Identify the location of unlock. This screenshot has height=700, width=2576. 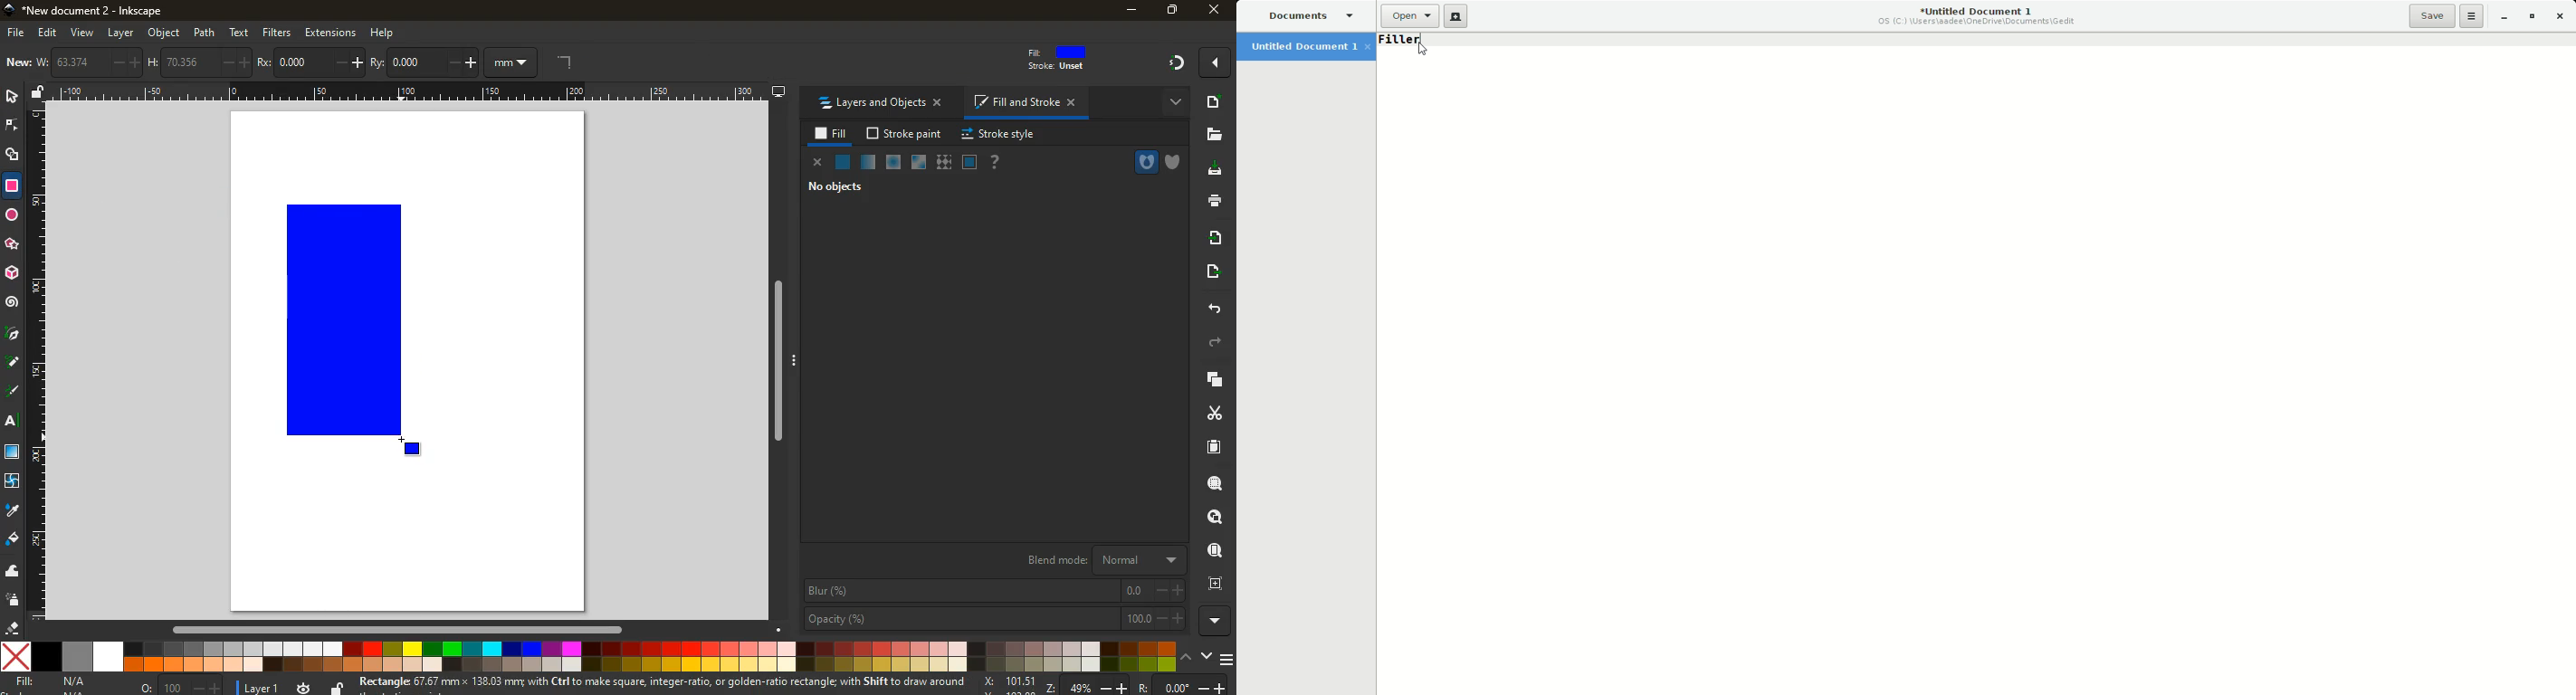
(40, 94).